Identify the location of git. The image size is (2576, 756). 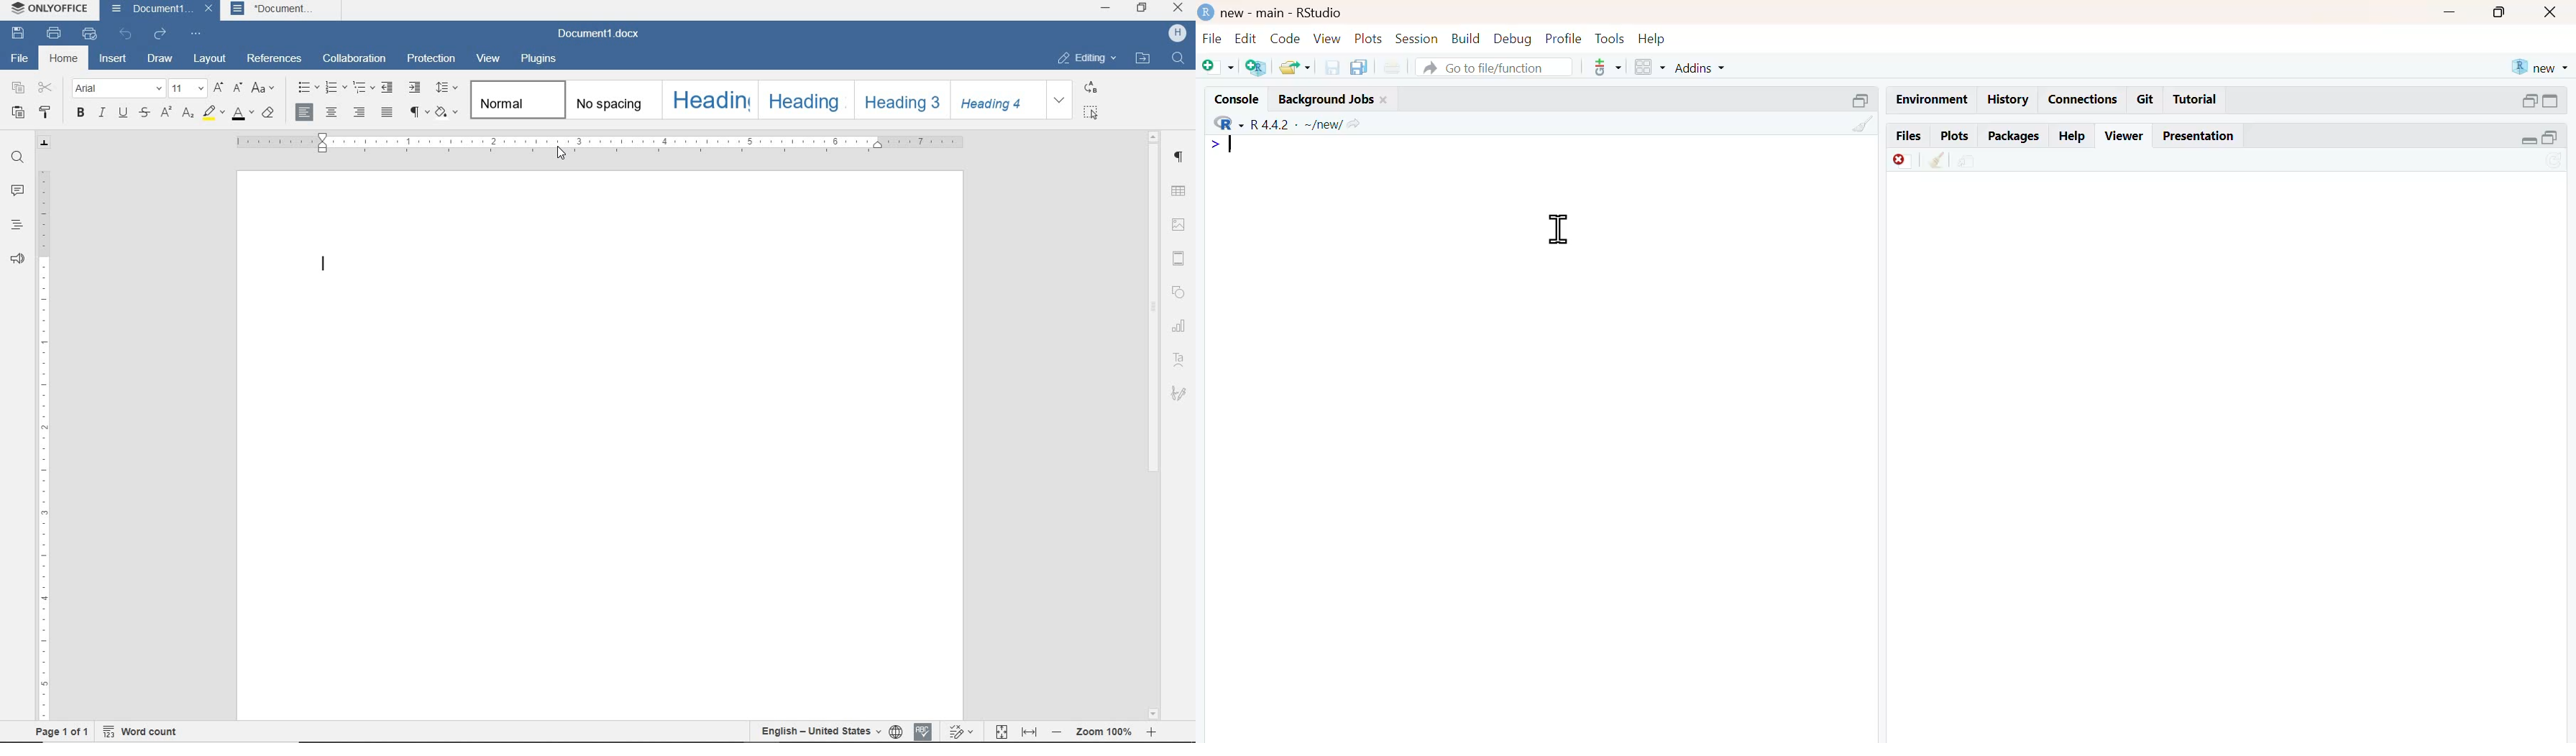
(2146, 99).